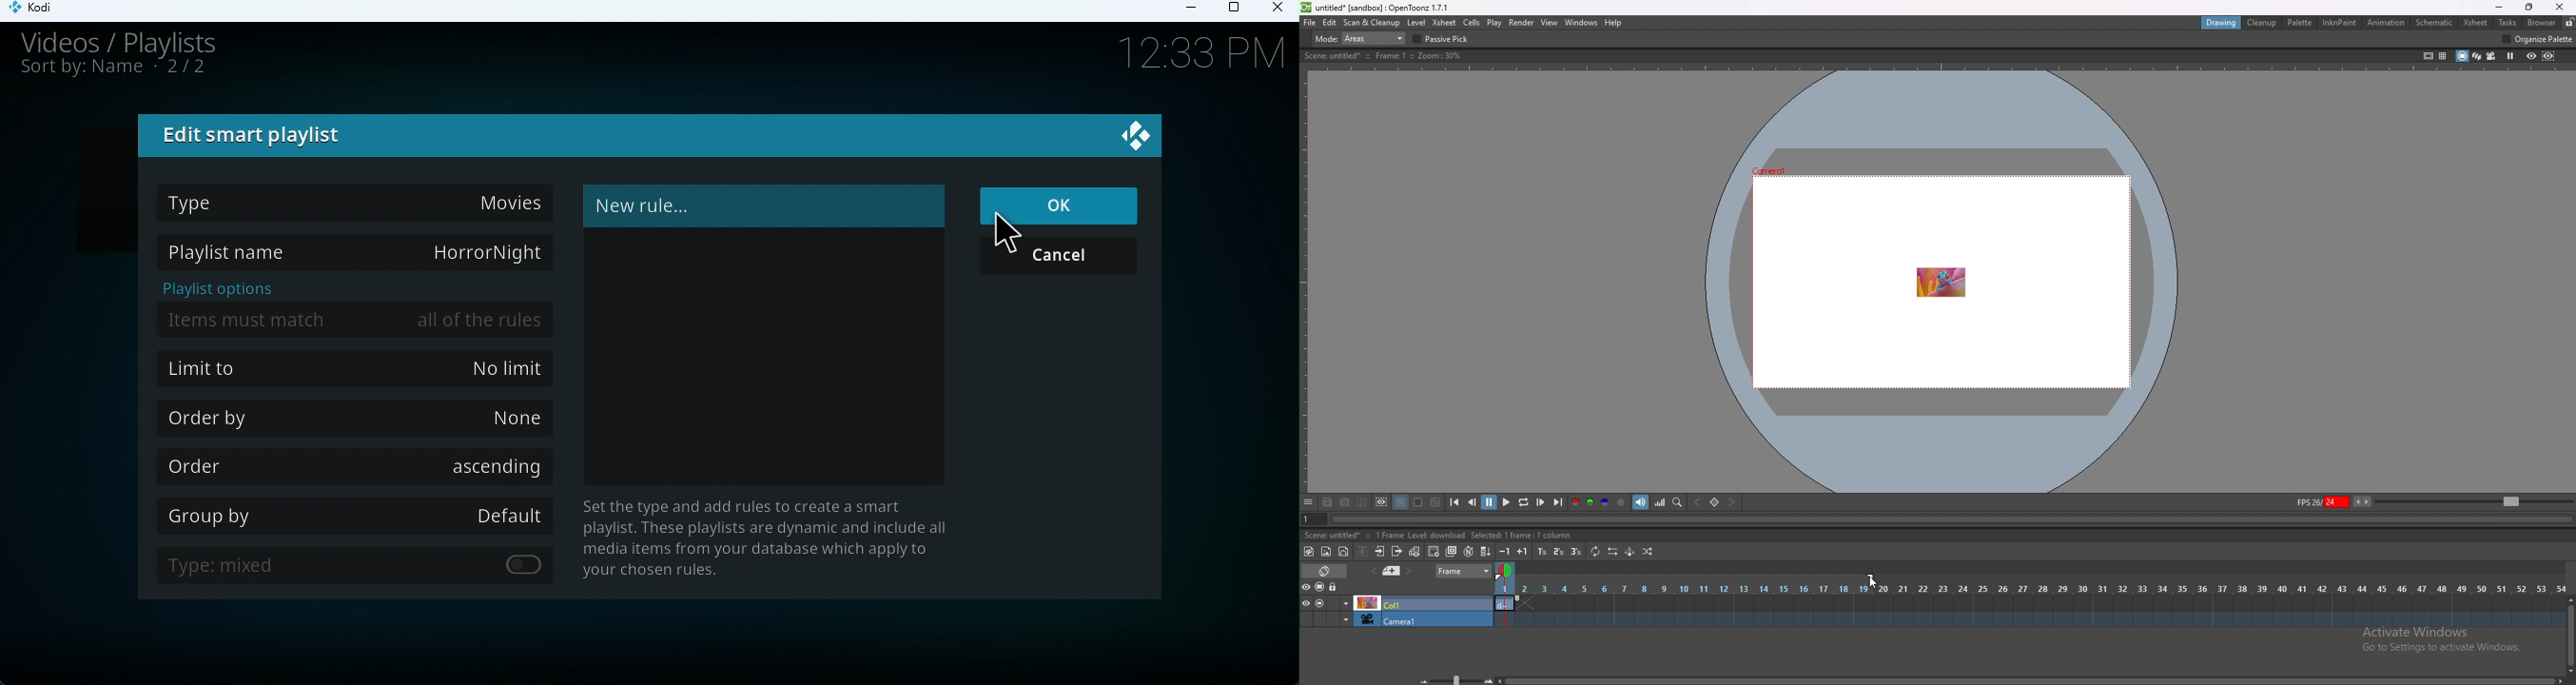 The width and height of the screenshot is (2576, 700). What do you see at coordinates (1408, 571) in the screenshot?
I see `next memo` at bounding box center [1408, 571].